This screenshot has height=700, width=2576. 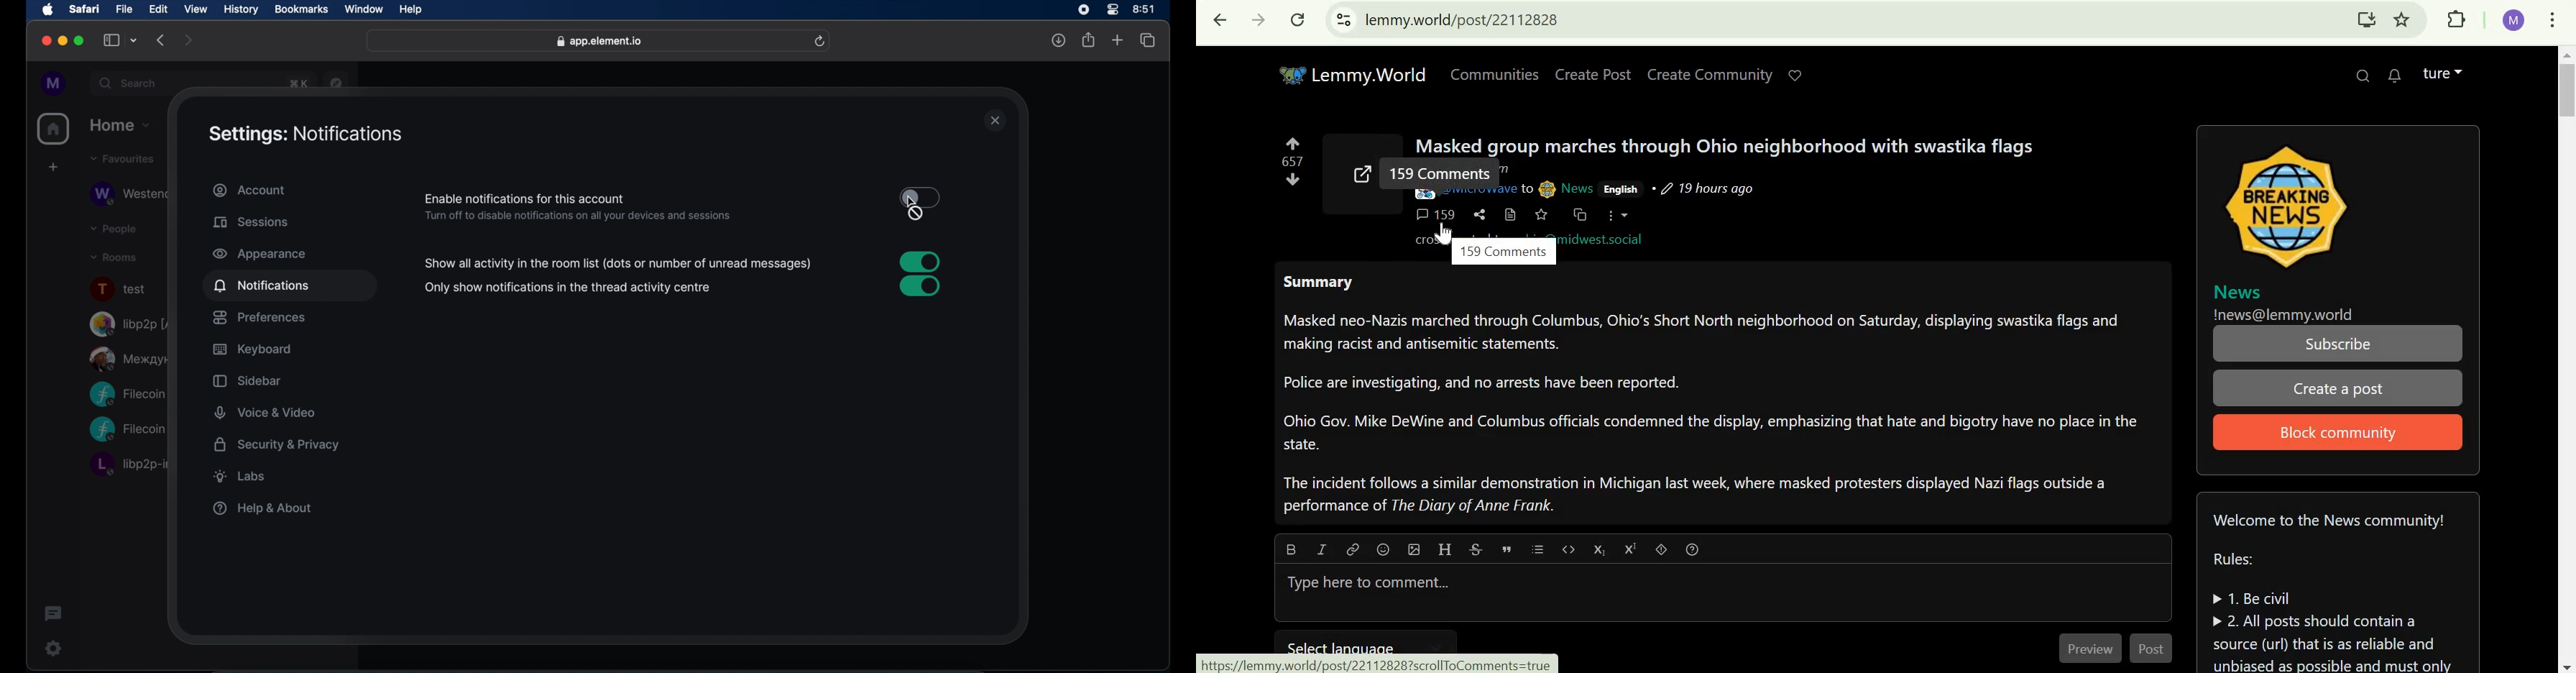 What do you see at coordinates (2404, 19) in the screenshot?
I see `bookmark this tab` at bounding box center [2404, 19].